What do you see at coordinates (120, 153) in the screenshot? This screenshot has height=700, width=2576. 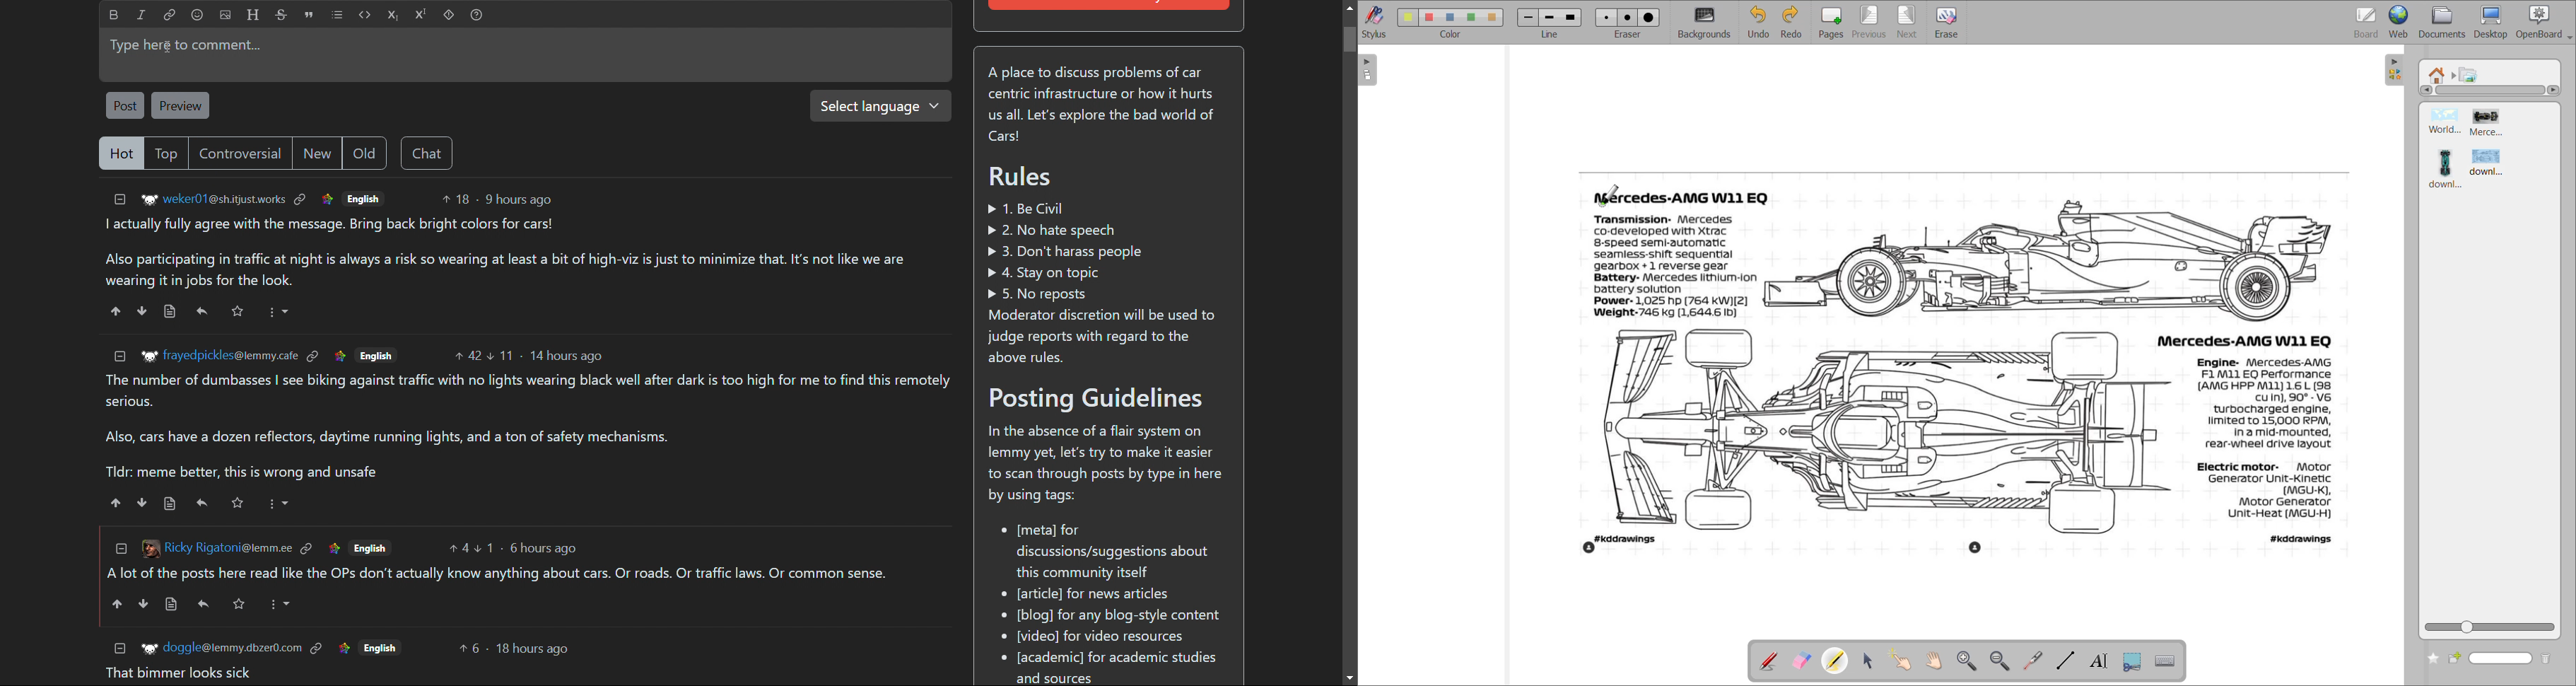 I see `hot` at bounding box center [120, 153].